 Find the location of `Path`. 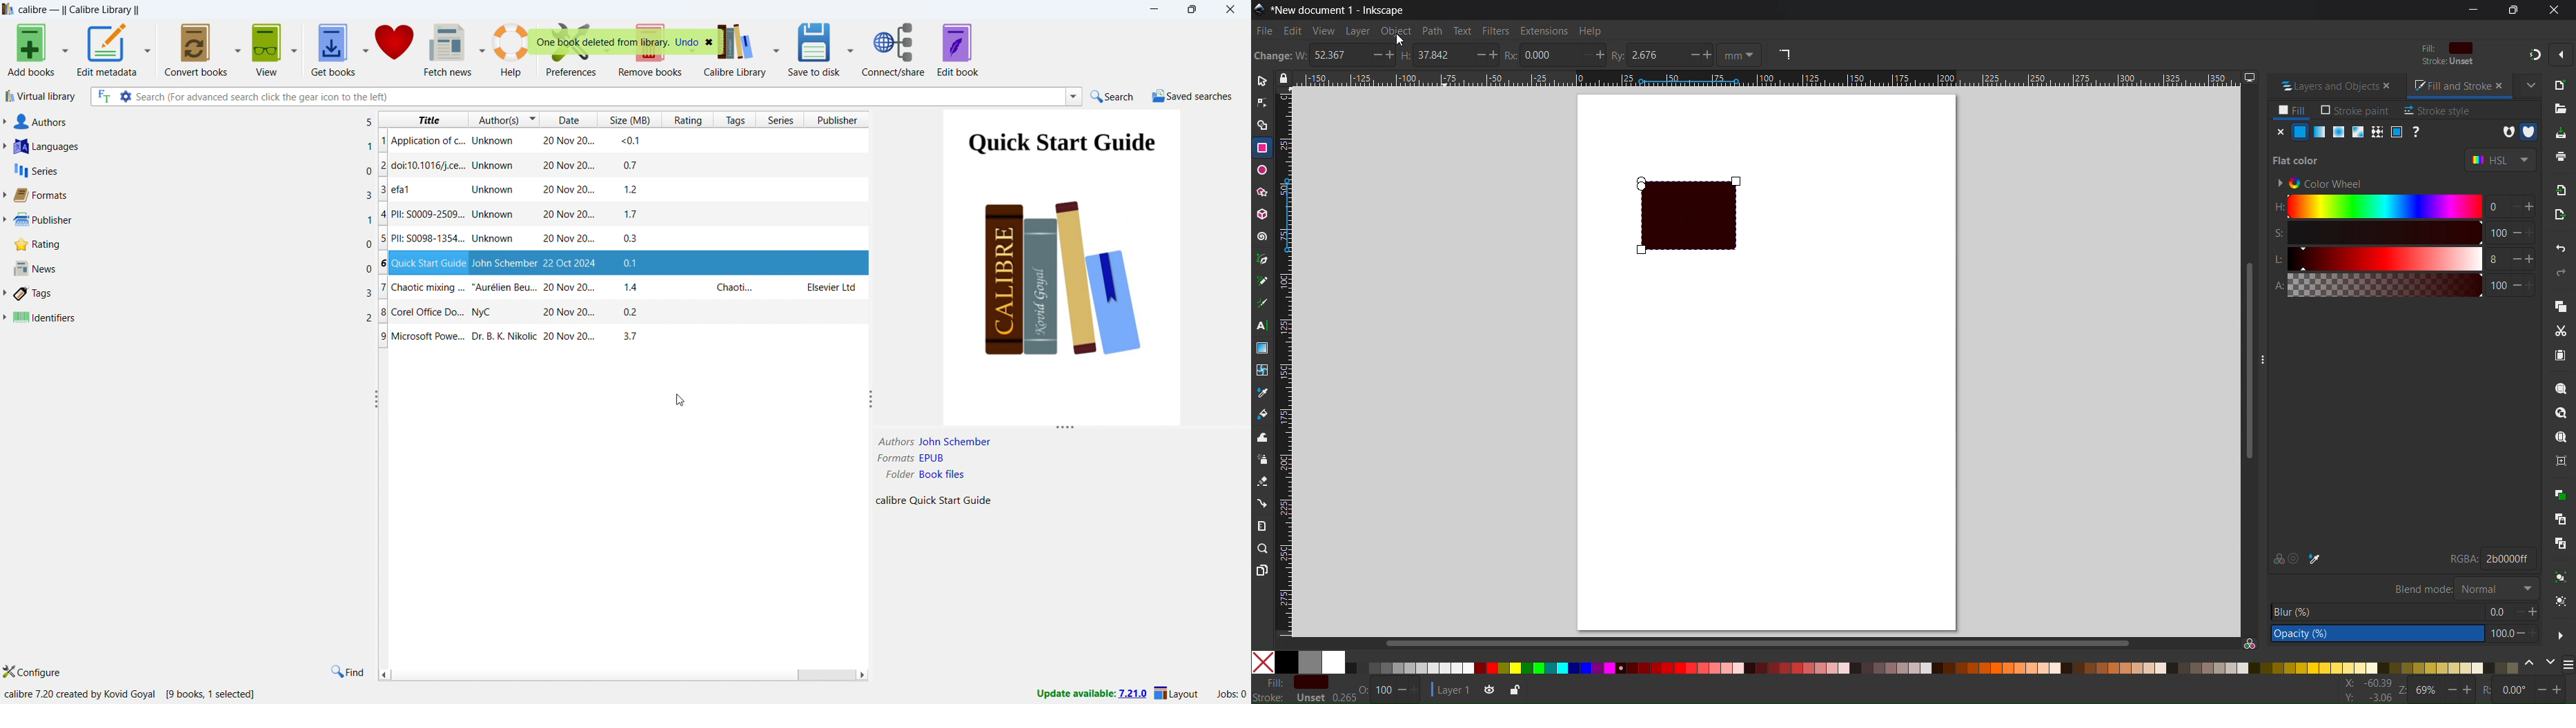

Path is located at coordinates (1432, 30).